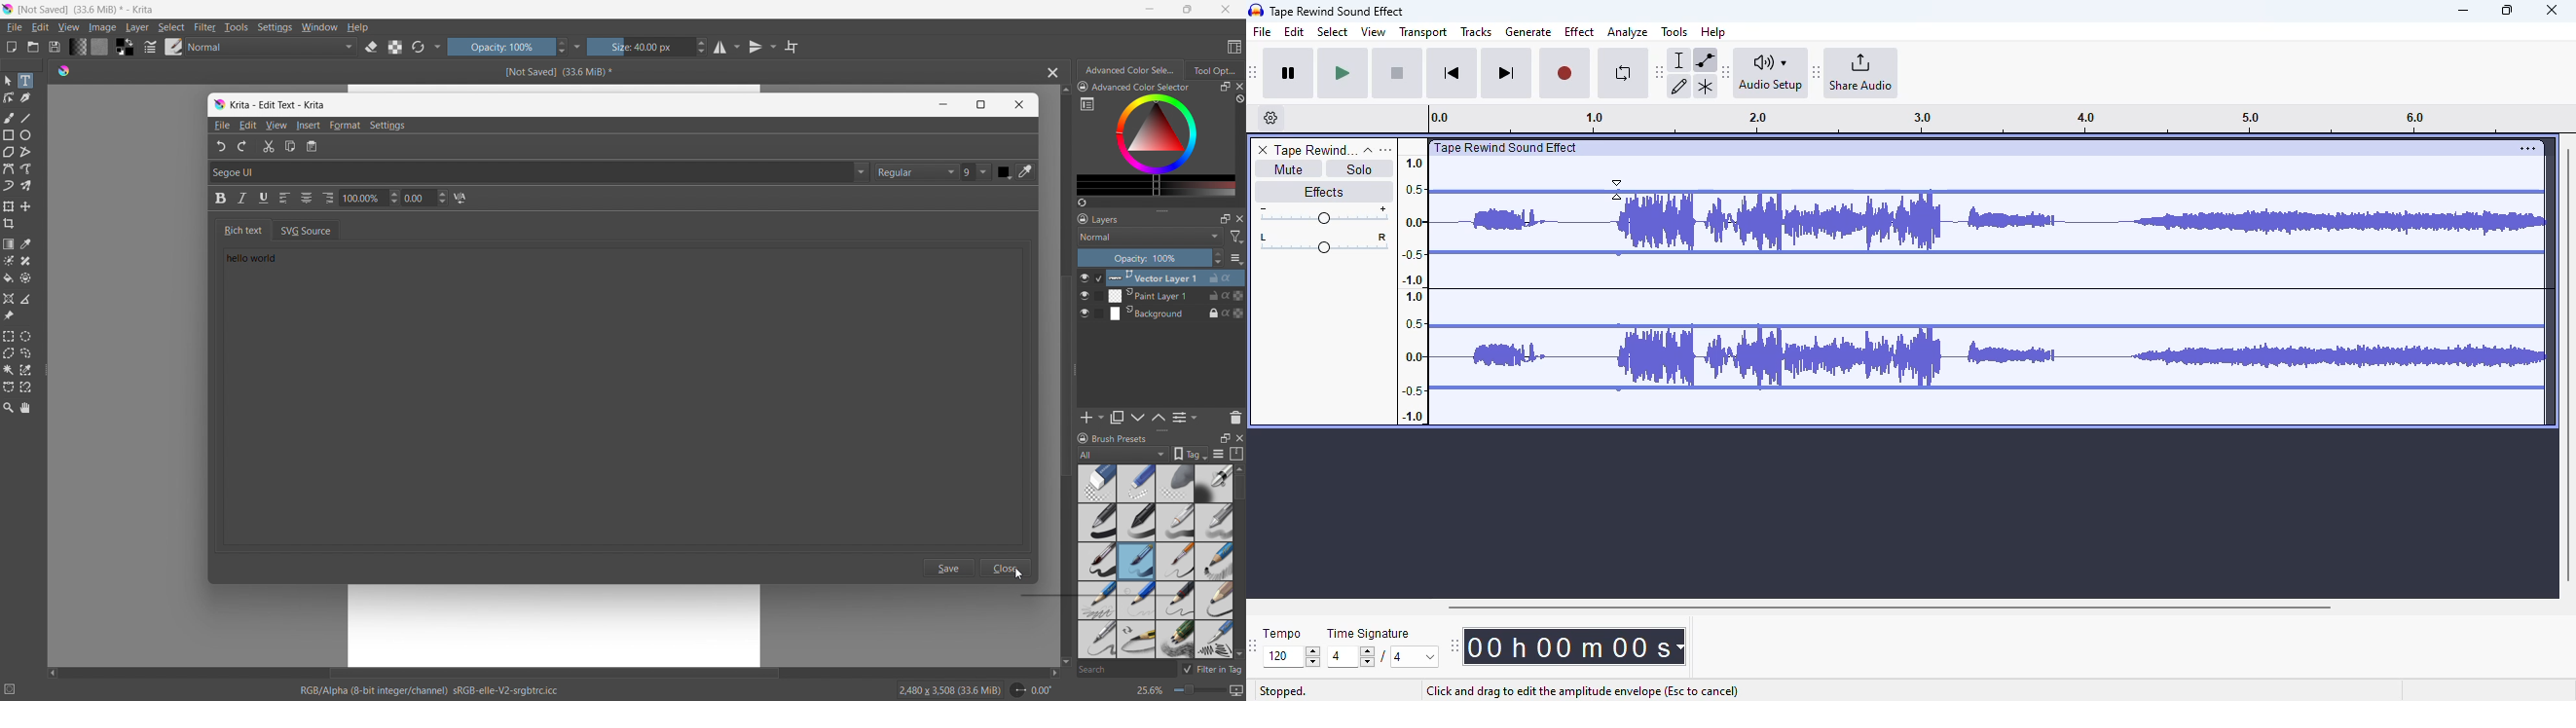 The width and height of the screenshot is (2576, 728). What do you see at coordinates (1176, 600) in the screenshot?
I see `small tip pencil` at bounding box center [1176, 600].